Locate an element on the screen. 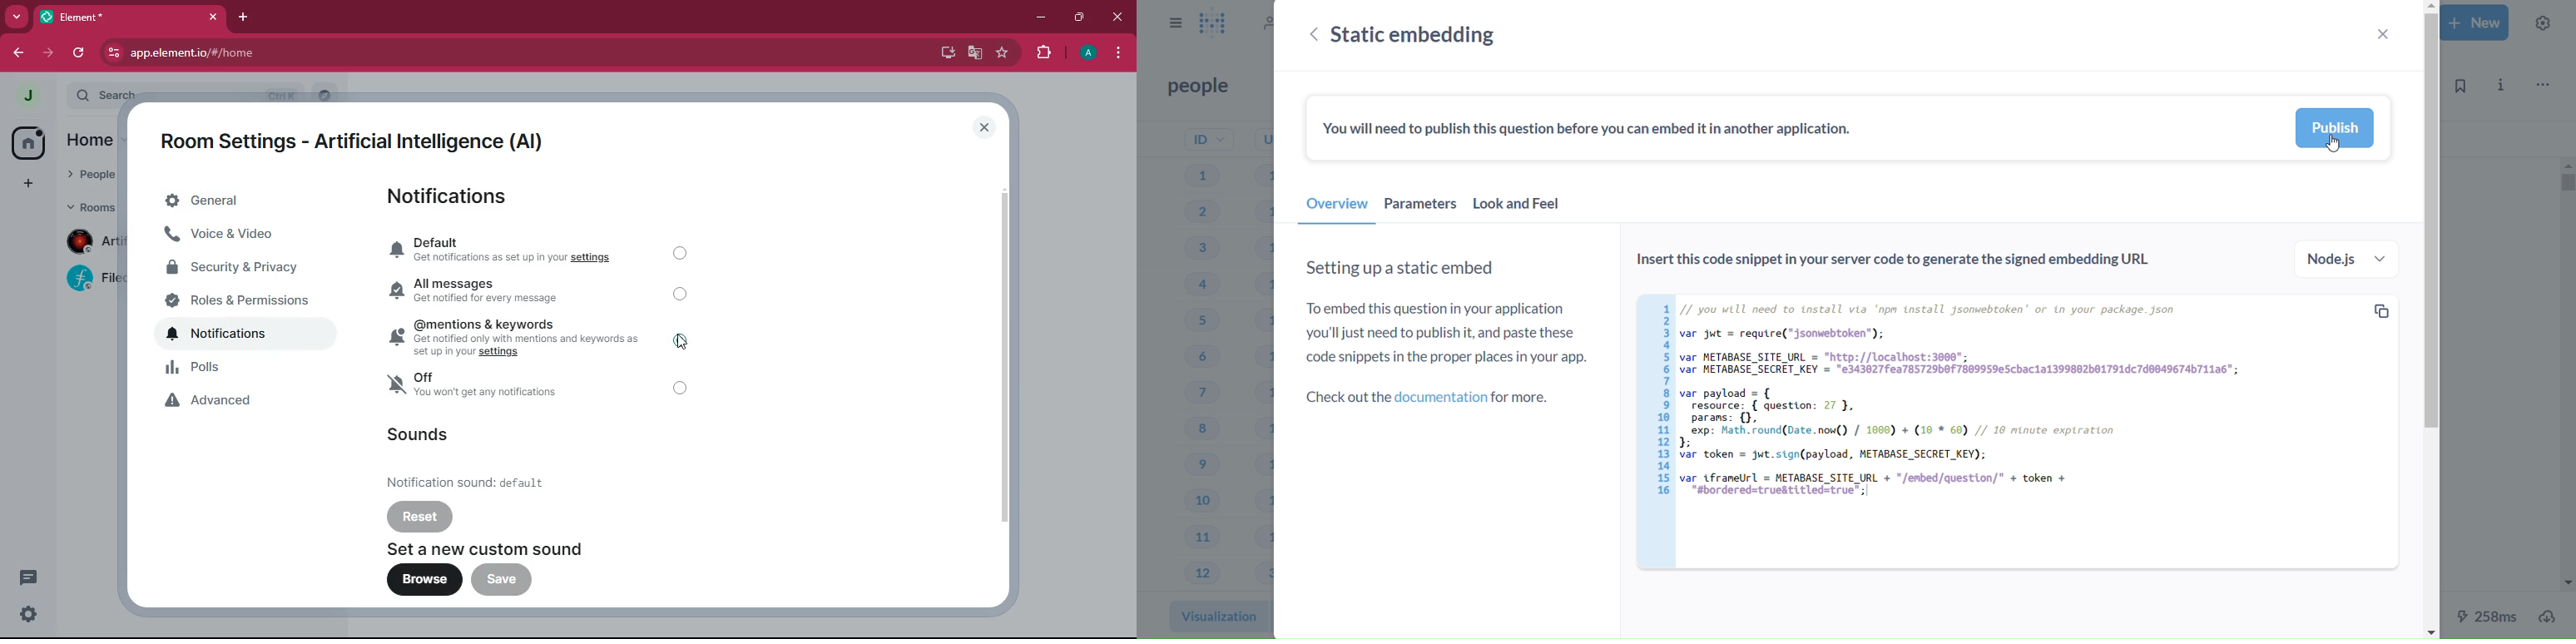  desktop is located at coordinates (944, 52).